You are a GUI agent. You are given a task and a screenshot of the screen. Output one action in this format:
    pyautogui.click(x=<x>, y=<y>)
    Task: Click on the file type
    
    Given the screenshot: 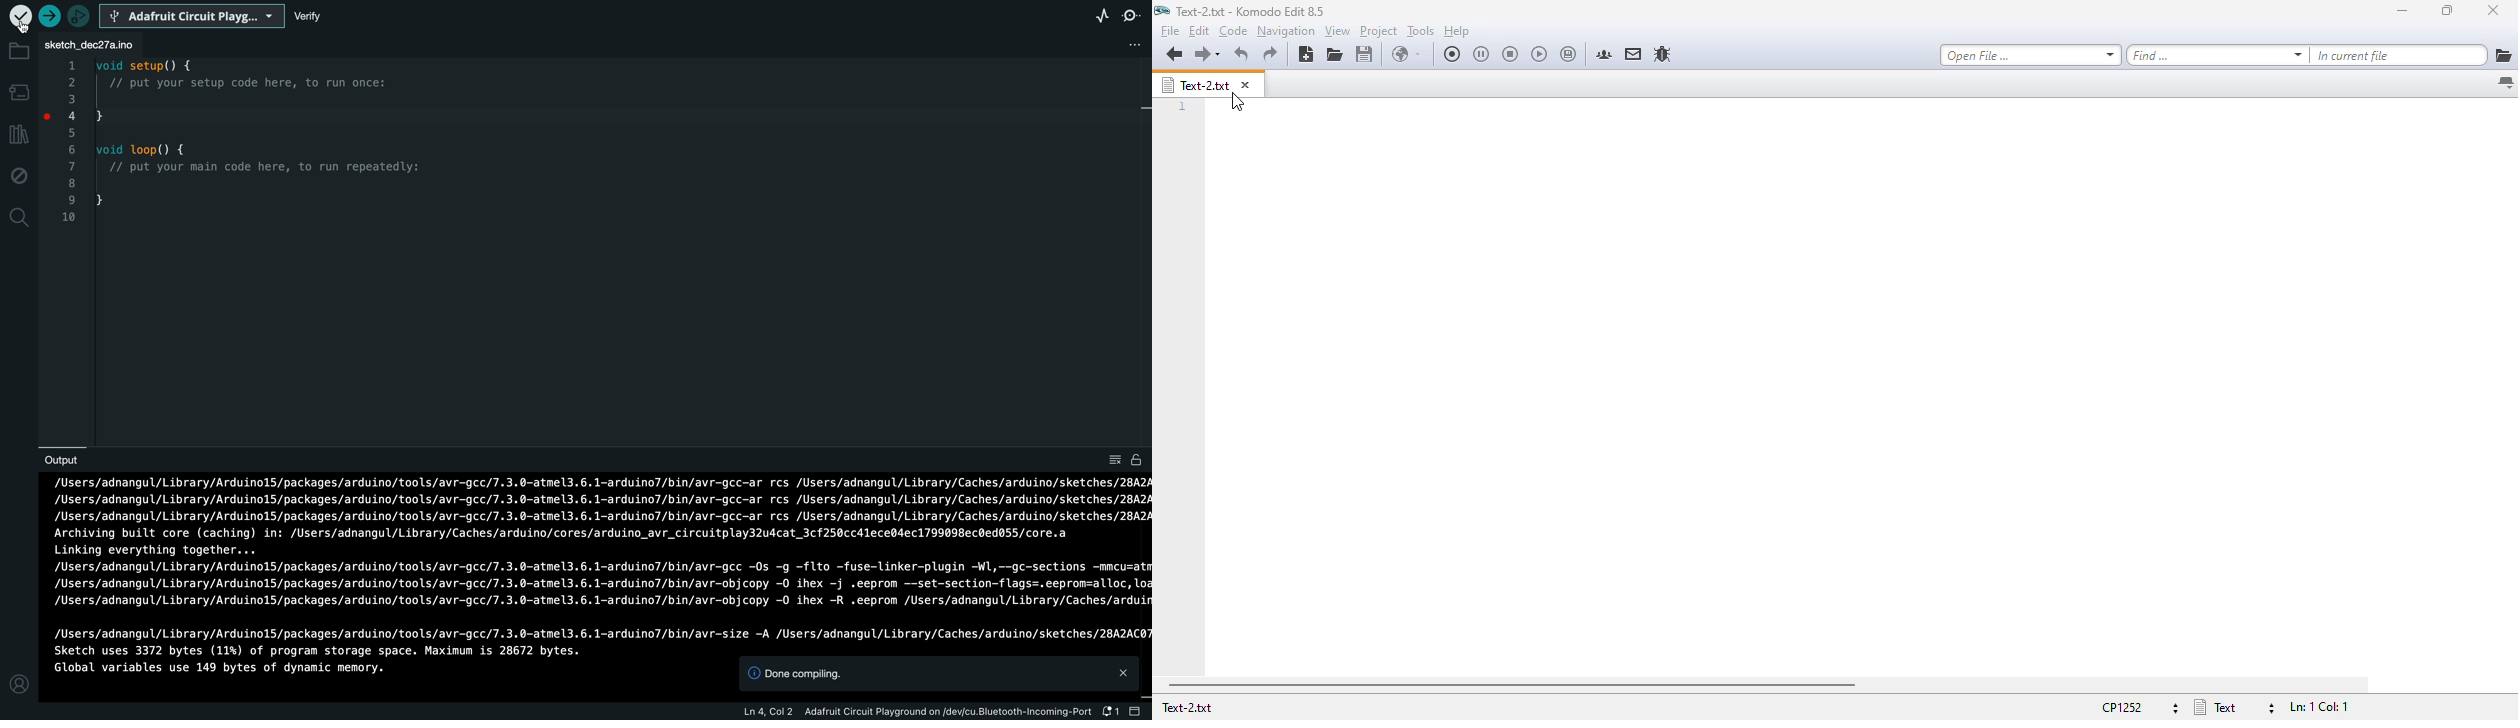 What is the action you would take?
    pyautogui.click(x=2235, y=707)
    